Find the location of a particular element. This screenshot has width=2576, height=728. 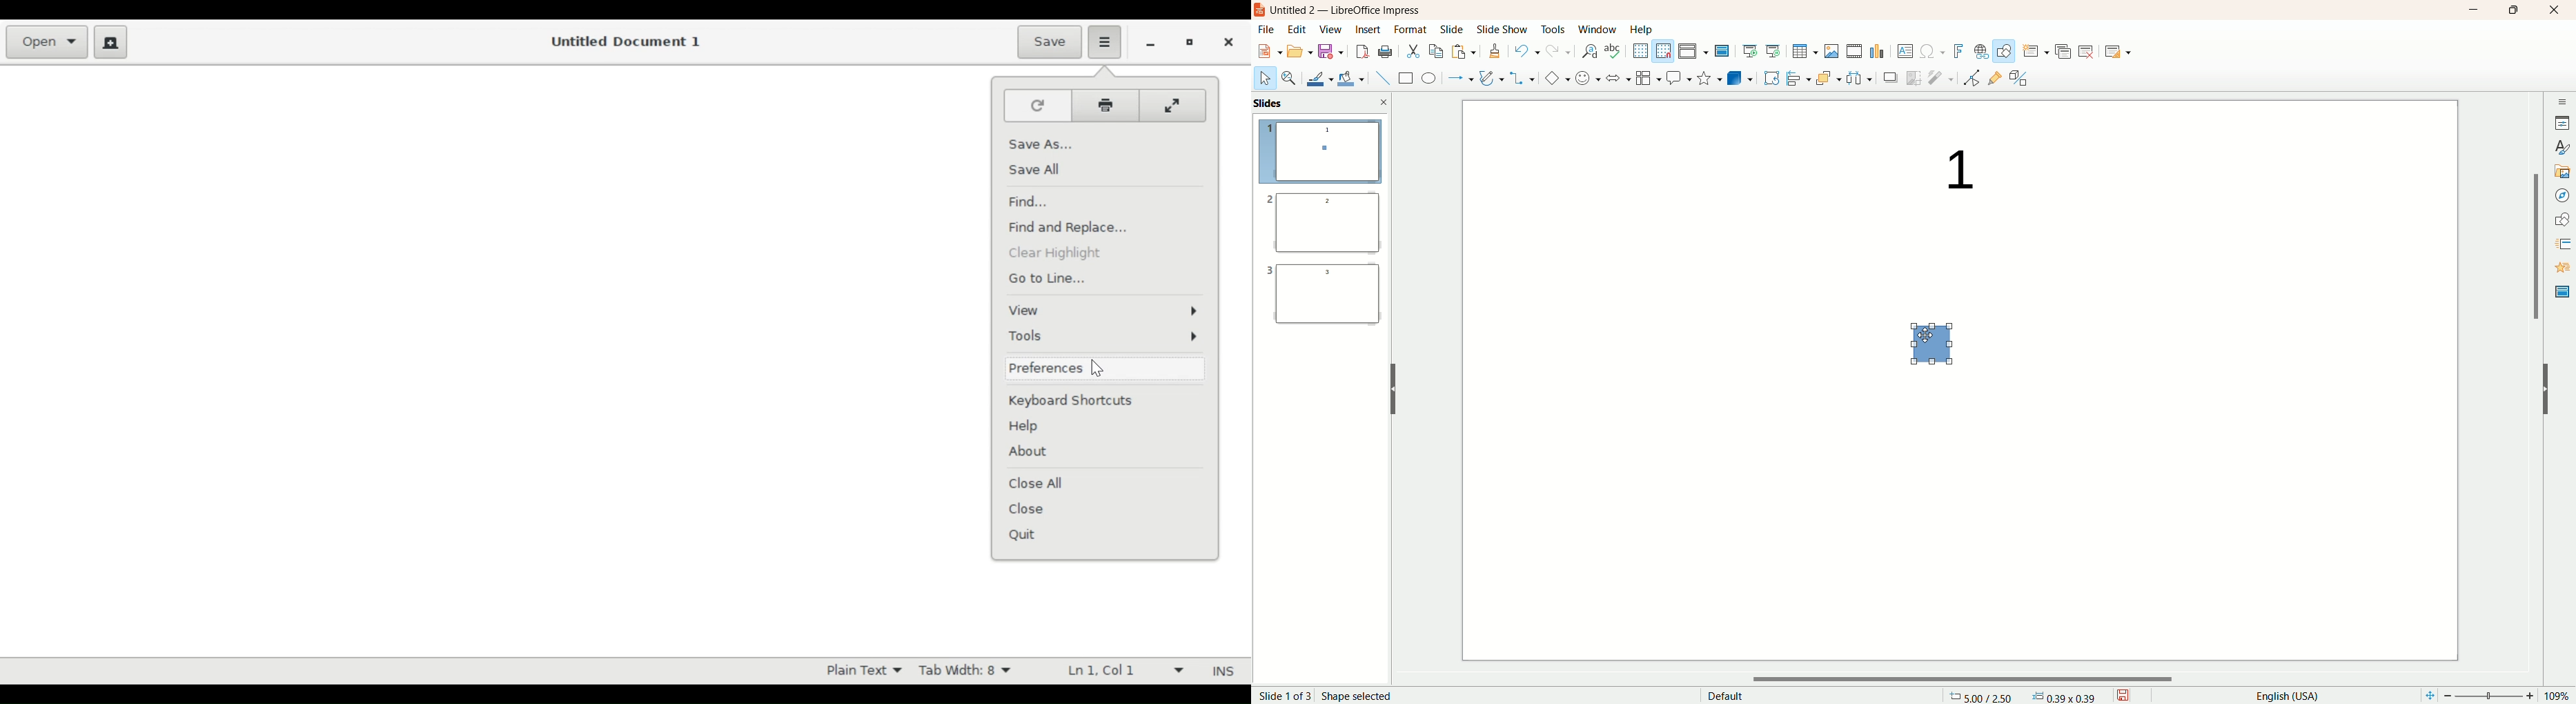

anchor point is located at coordinates (2070, 696).